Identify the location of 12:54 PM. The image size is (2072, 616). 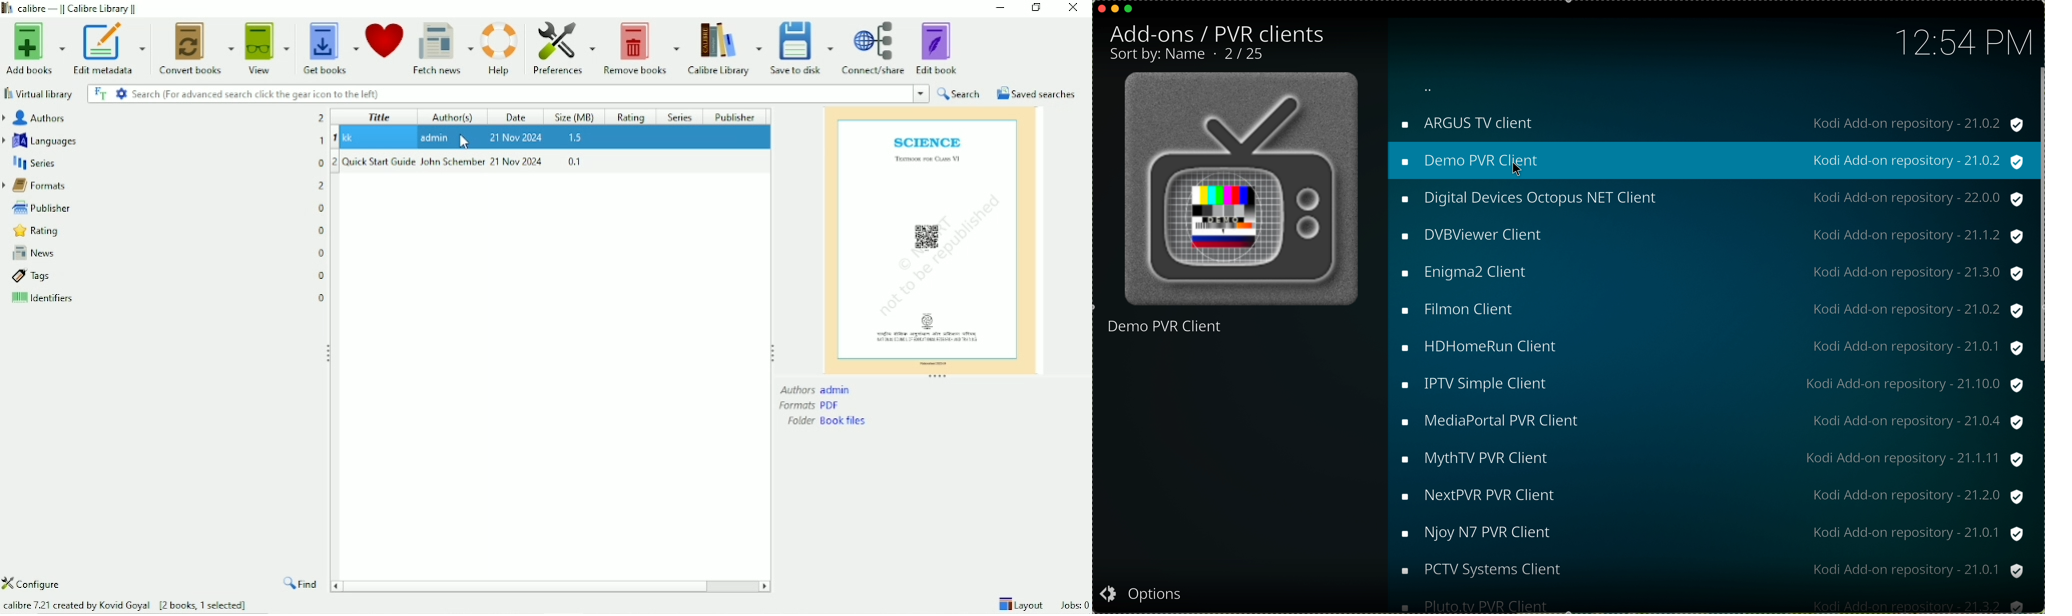
(1963, 41).